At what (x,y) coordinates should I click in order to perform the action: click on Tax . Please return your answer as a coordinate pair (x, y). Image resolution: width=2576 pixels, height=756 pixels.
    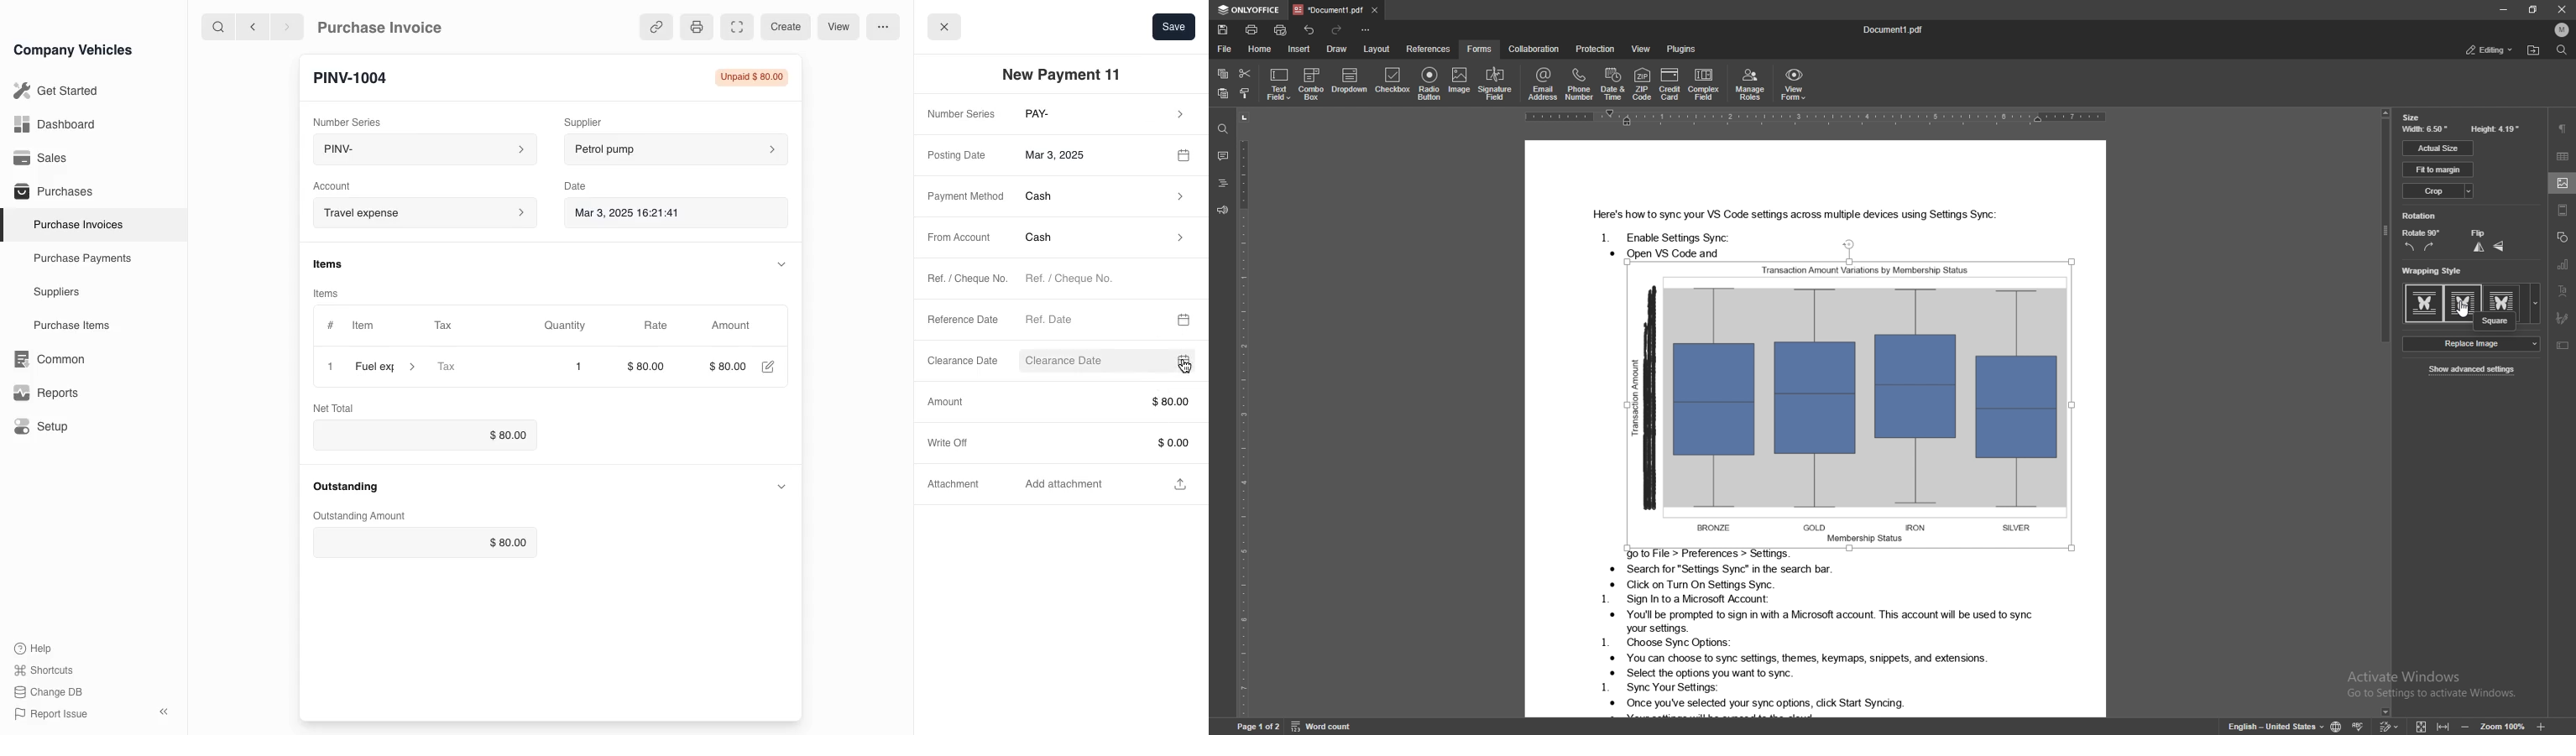
    Looking at the image, I should click on (474, 368).